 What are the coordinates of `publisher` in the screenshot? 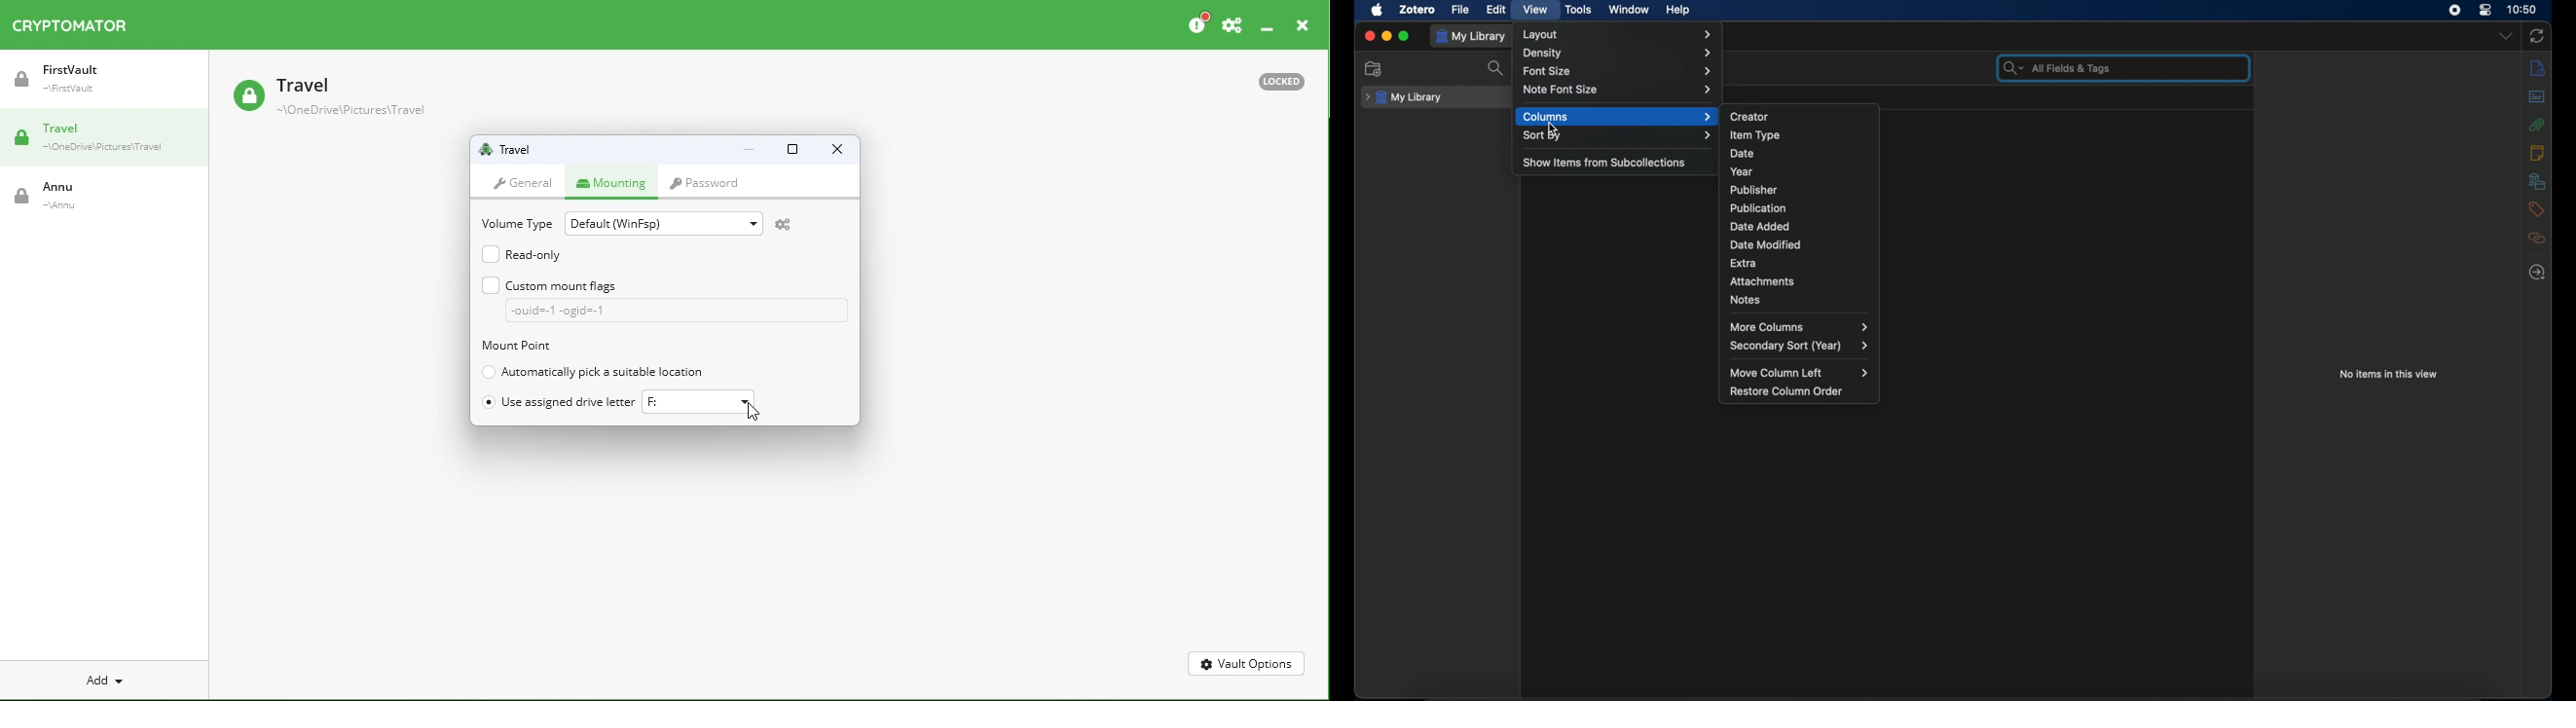 It's located at (1753, 190).